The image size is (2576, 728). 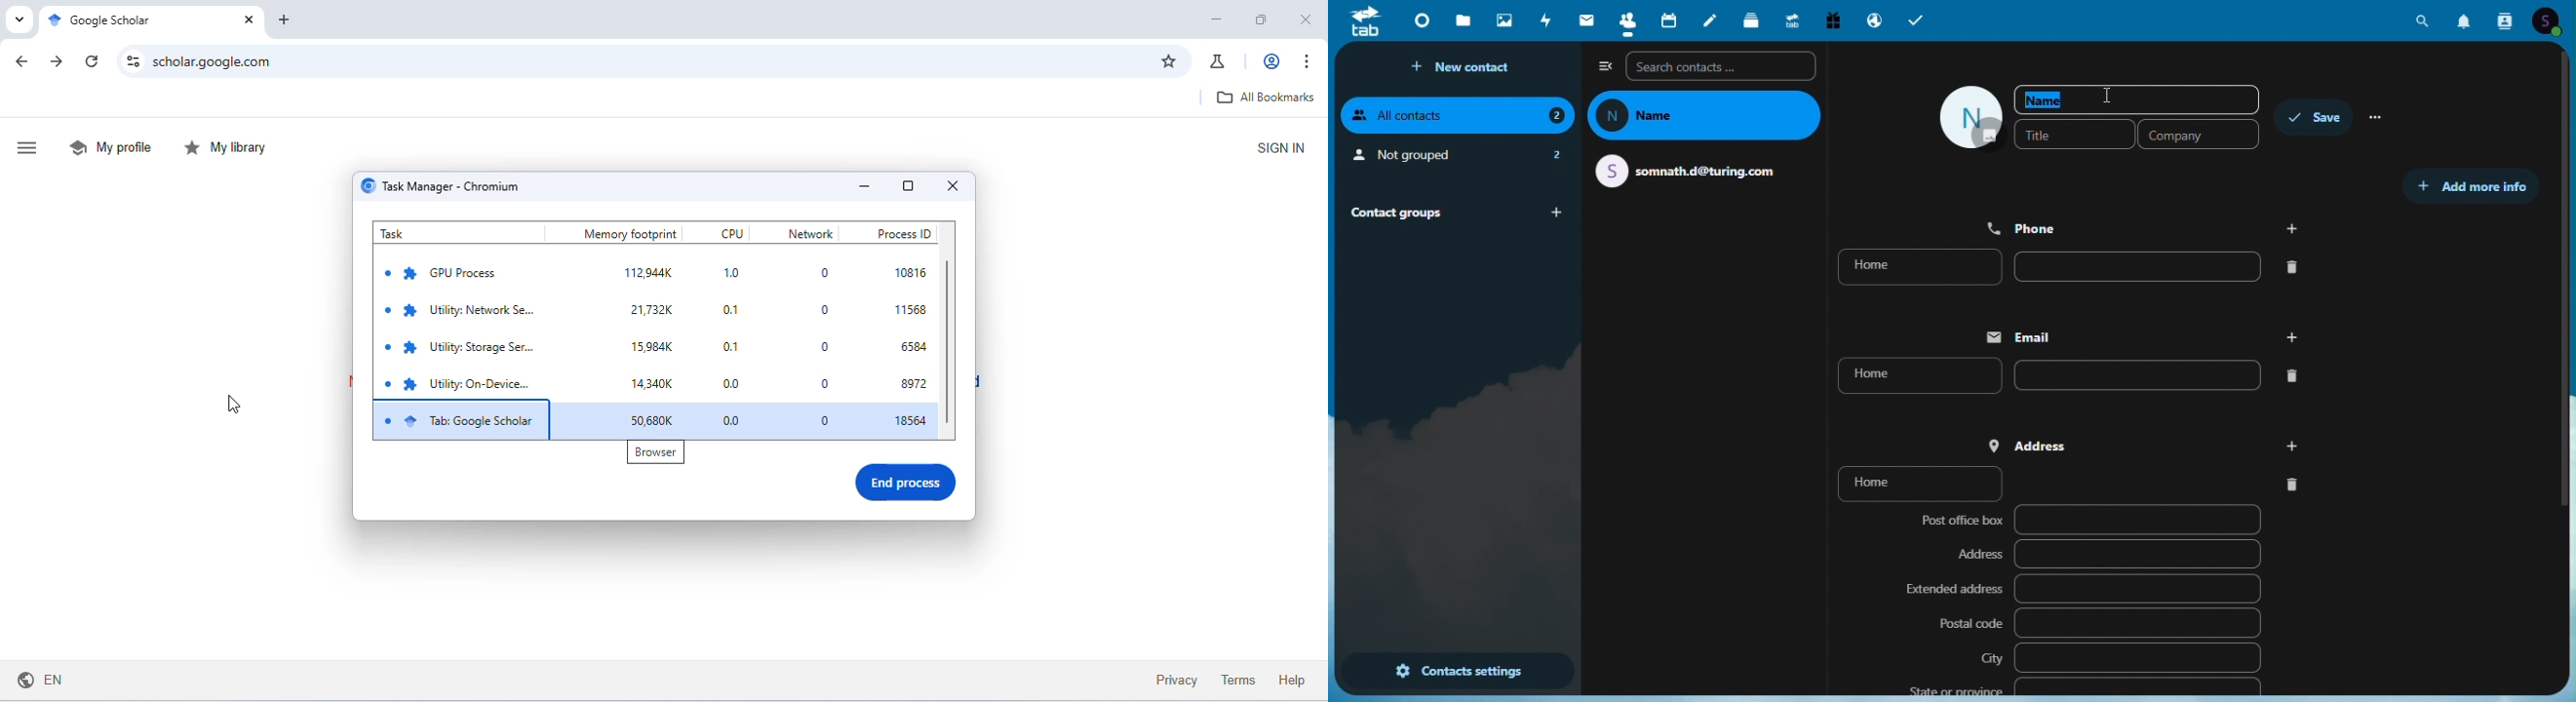 What do you see at coordinates (1834, 20) in the screenshot?
I see `free trial` at bounding box center [1834, 20].